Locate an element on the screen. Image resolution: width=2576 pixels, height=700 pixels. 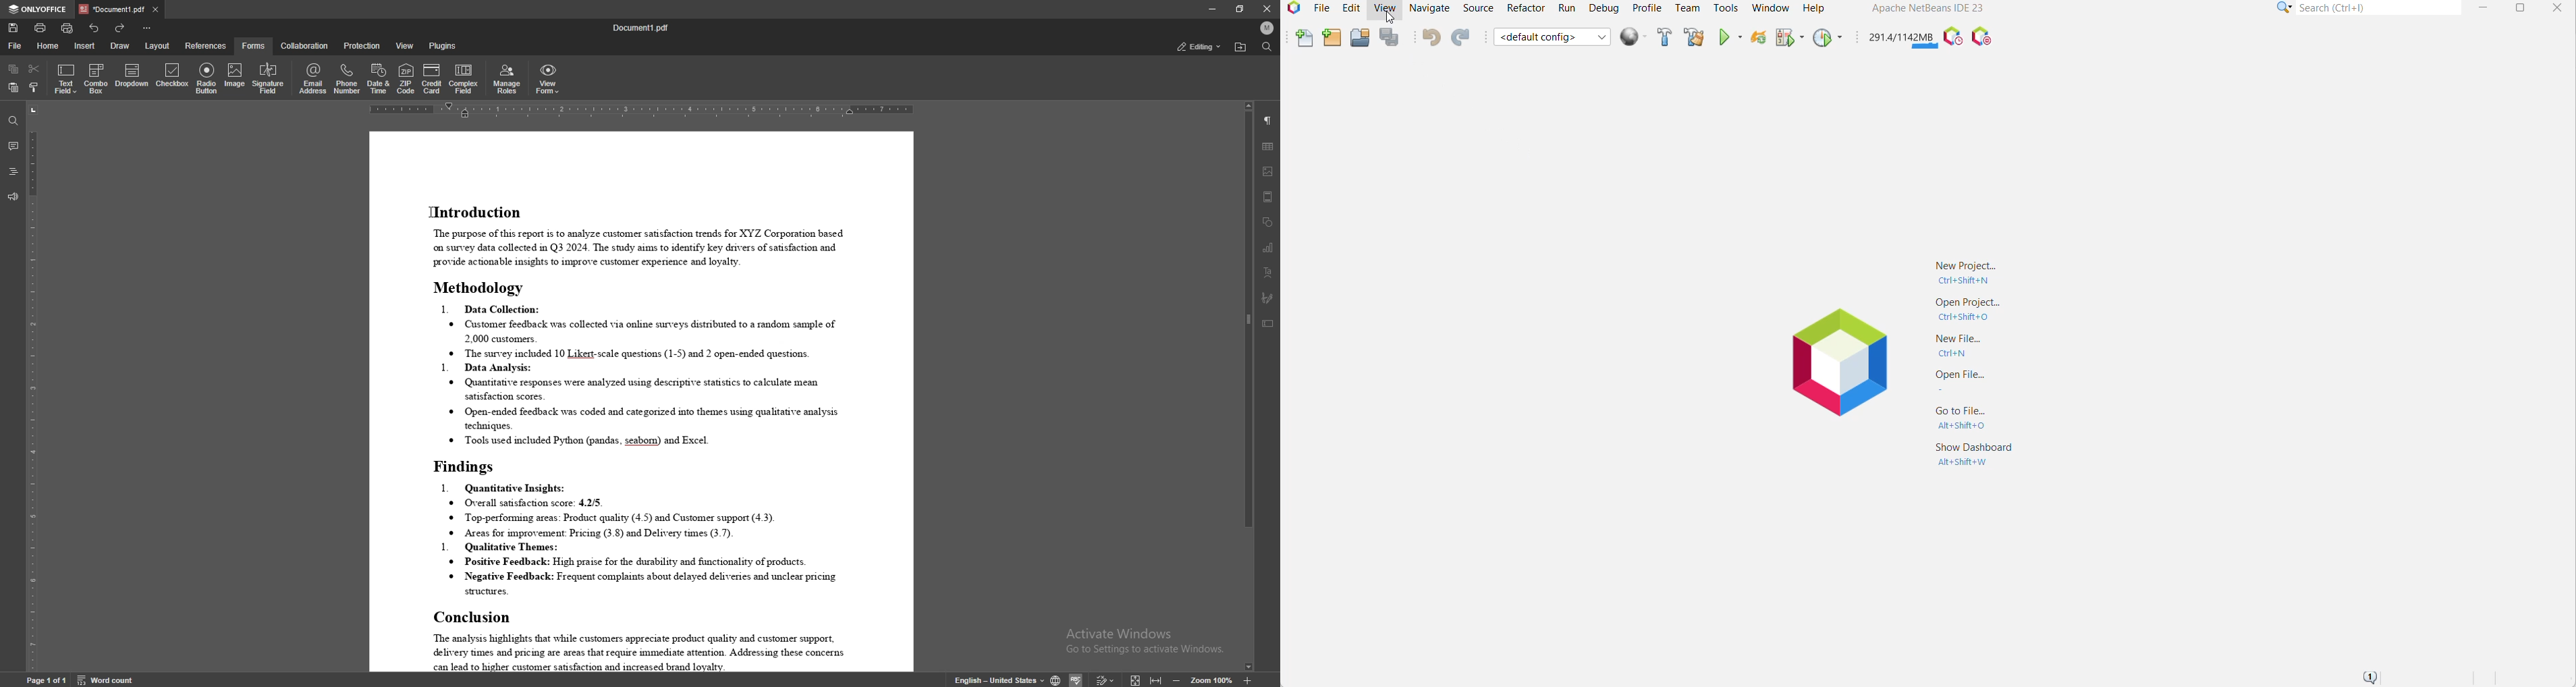
customize toolbar is located at coordinates (147, 28).